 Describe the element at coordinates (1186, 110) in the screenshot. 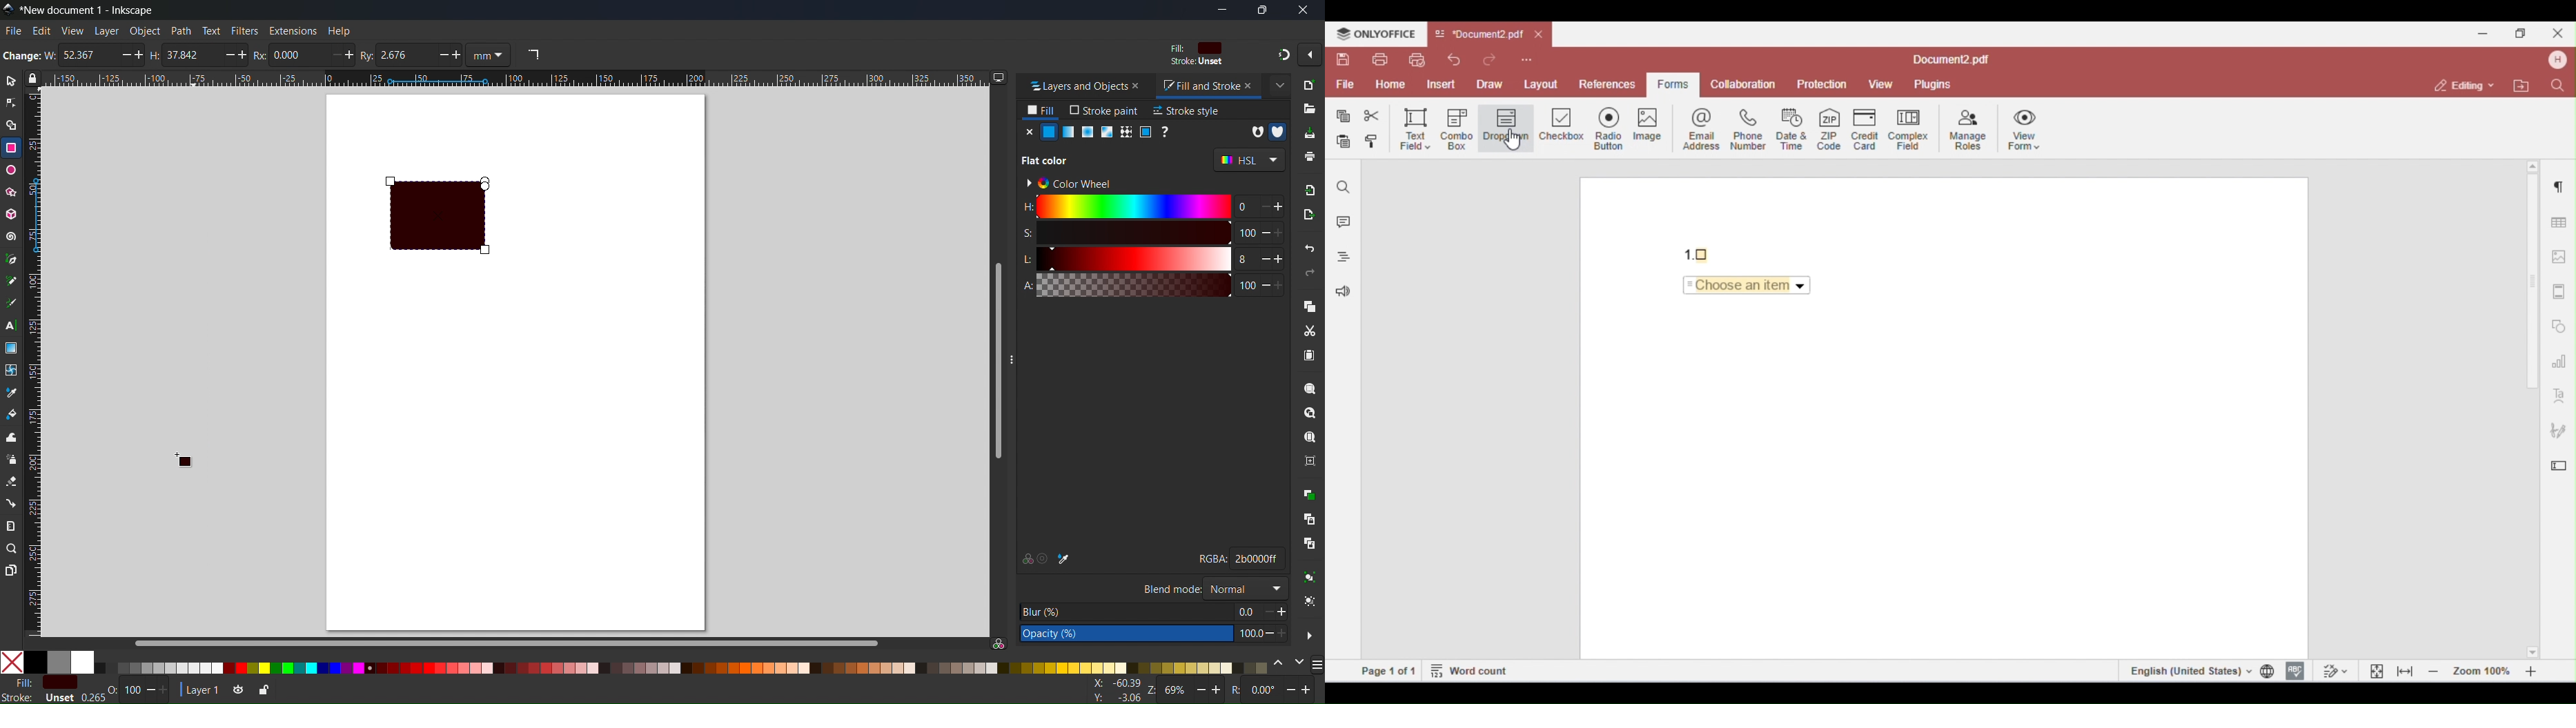

I see `Stroke style` at that location.